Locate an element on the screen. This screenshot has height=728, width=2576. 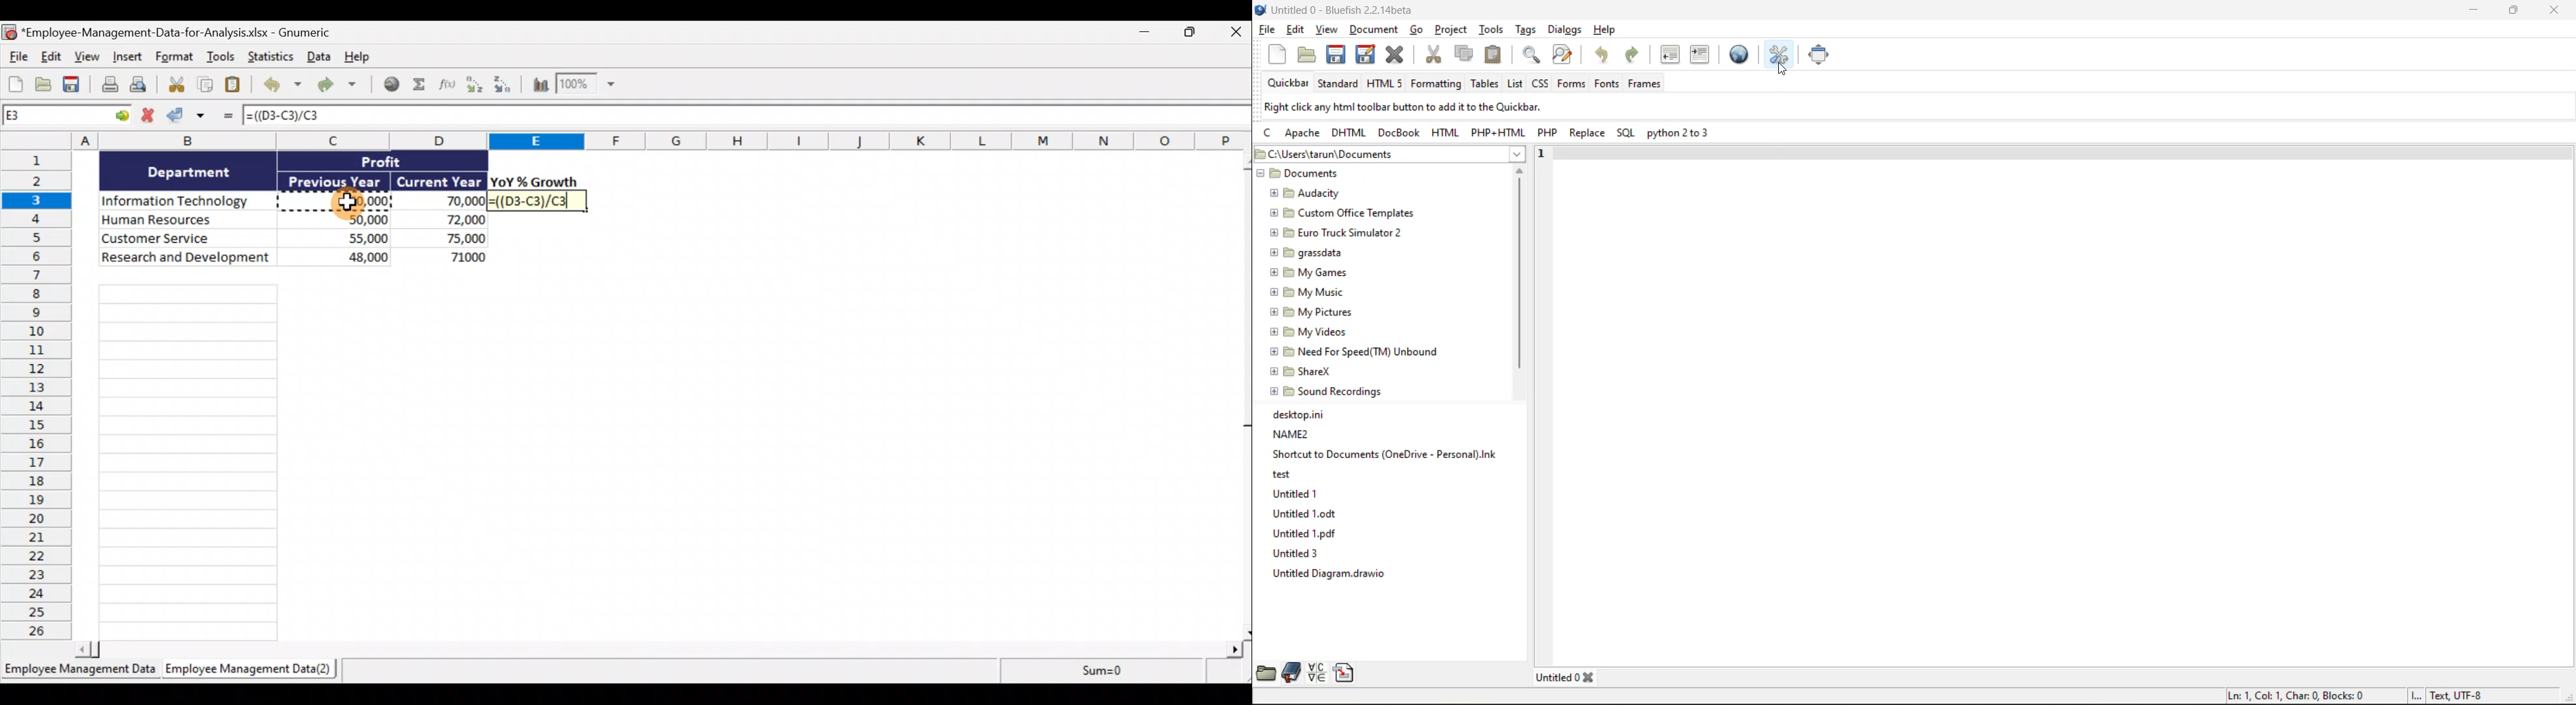
Tools is located at coordinates (222, 59).